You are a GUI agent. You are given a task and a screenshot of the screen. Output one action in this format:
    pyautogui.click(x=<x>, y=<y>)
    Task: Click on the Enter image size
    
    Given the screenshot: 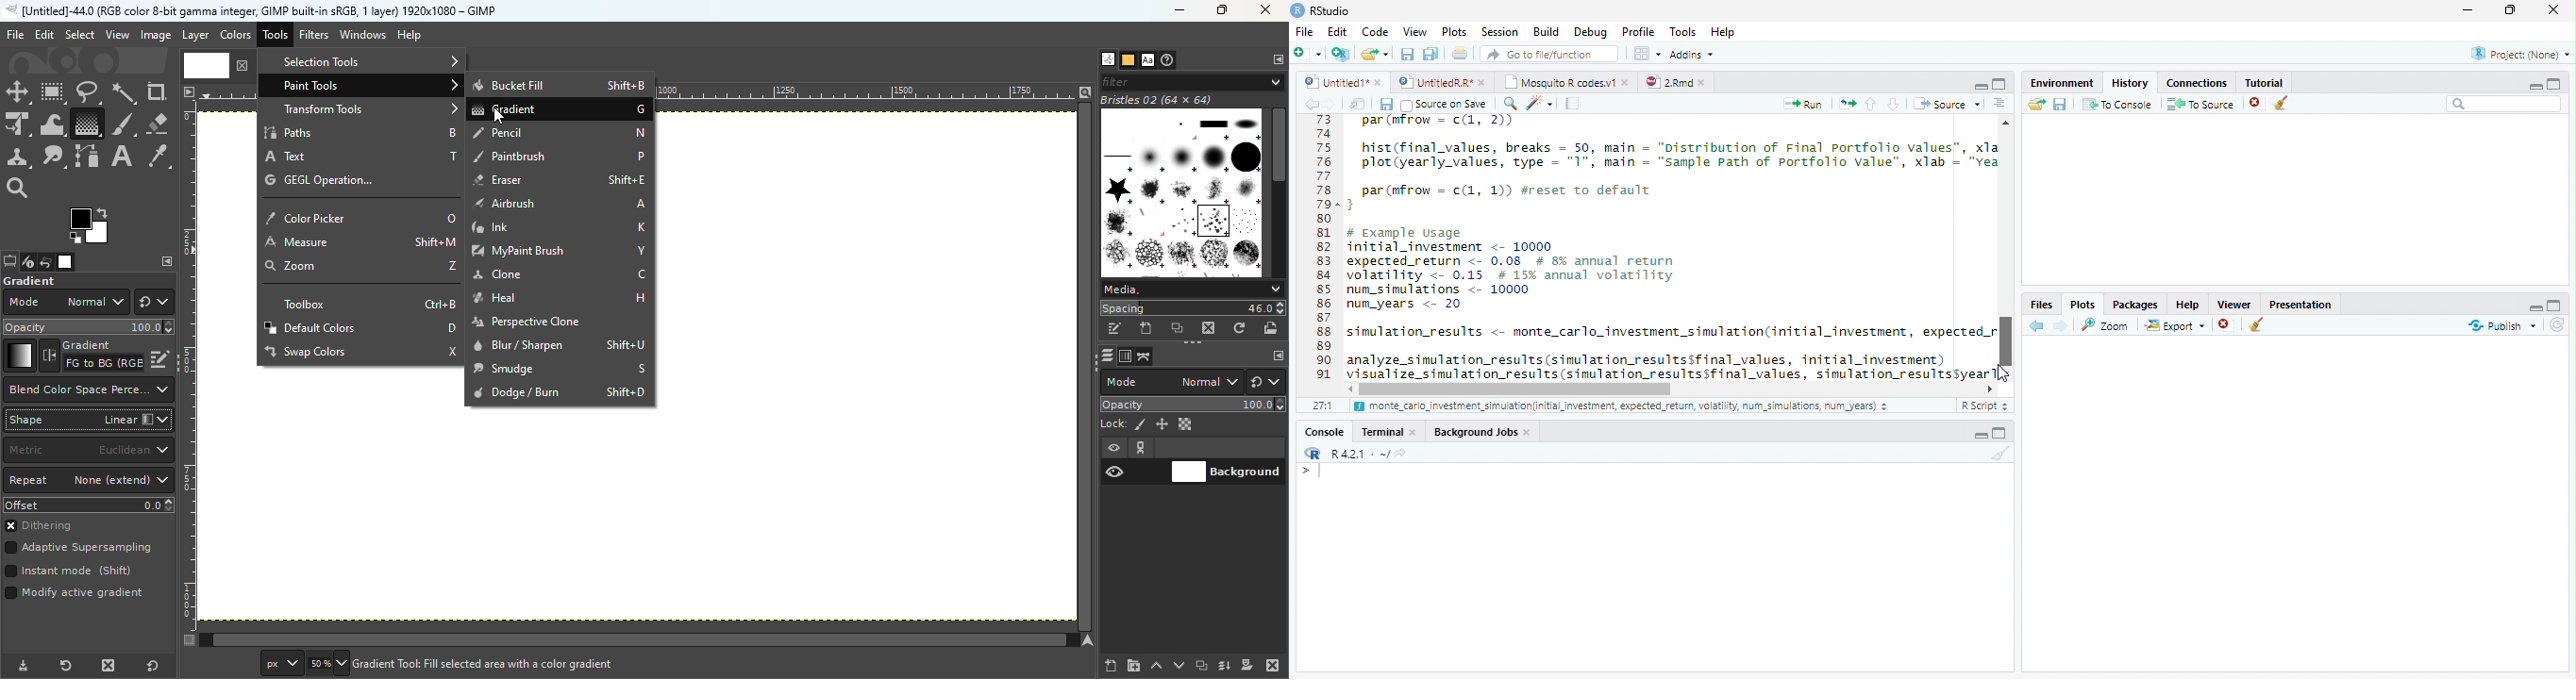 What is the action you would take?
    pyautogui.click(x=326, y=664)
    